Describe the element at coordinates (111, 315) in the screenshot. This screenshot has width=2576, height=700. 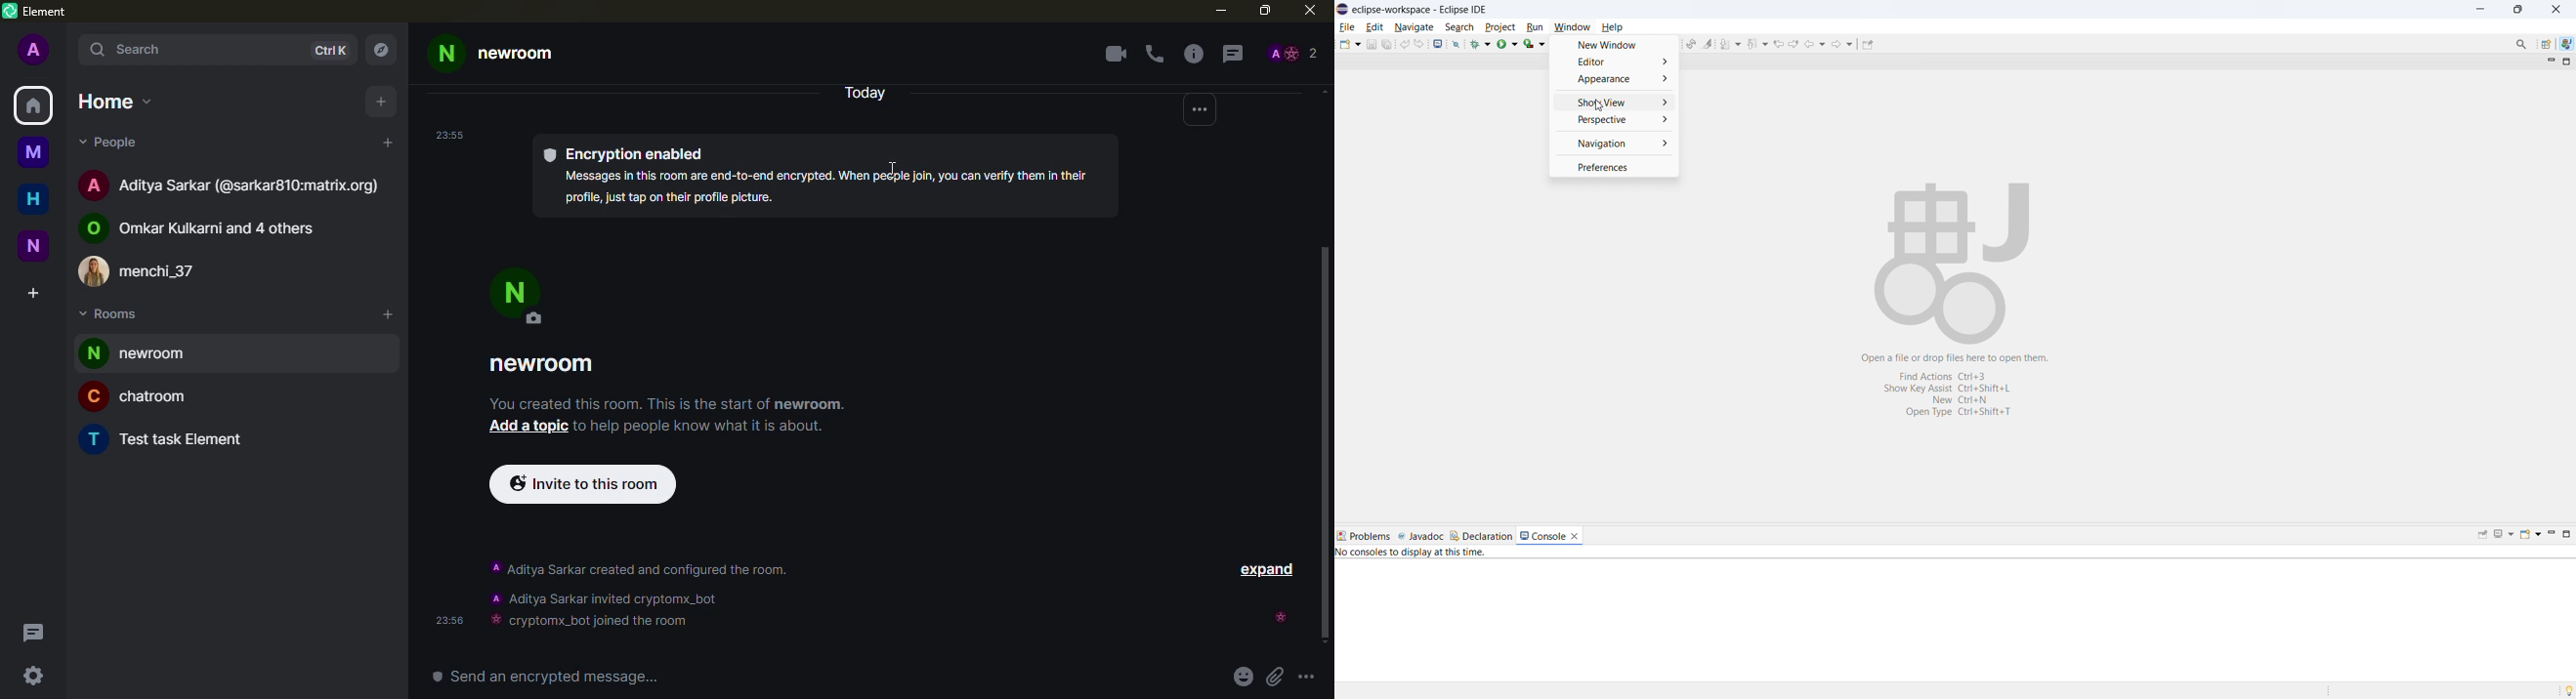
I see `rooms` at that location.